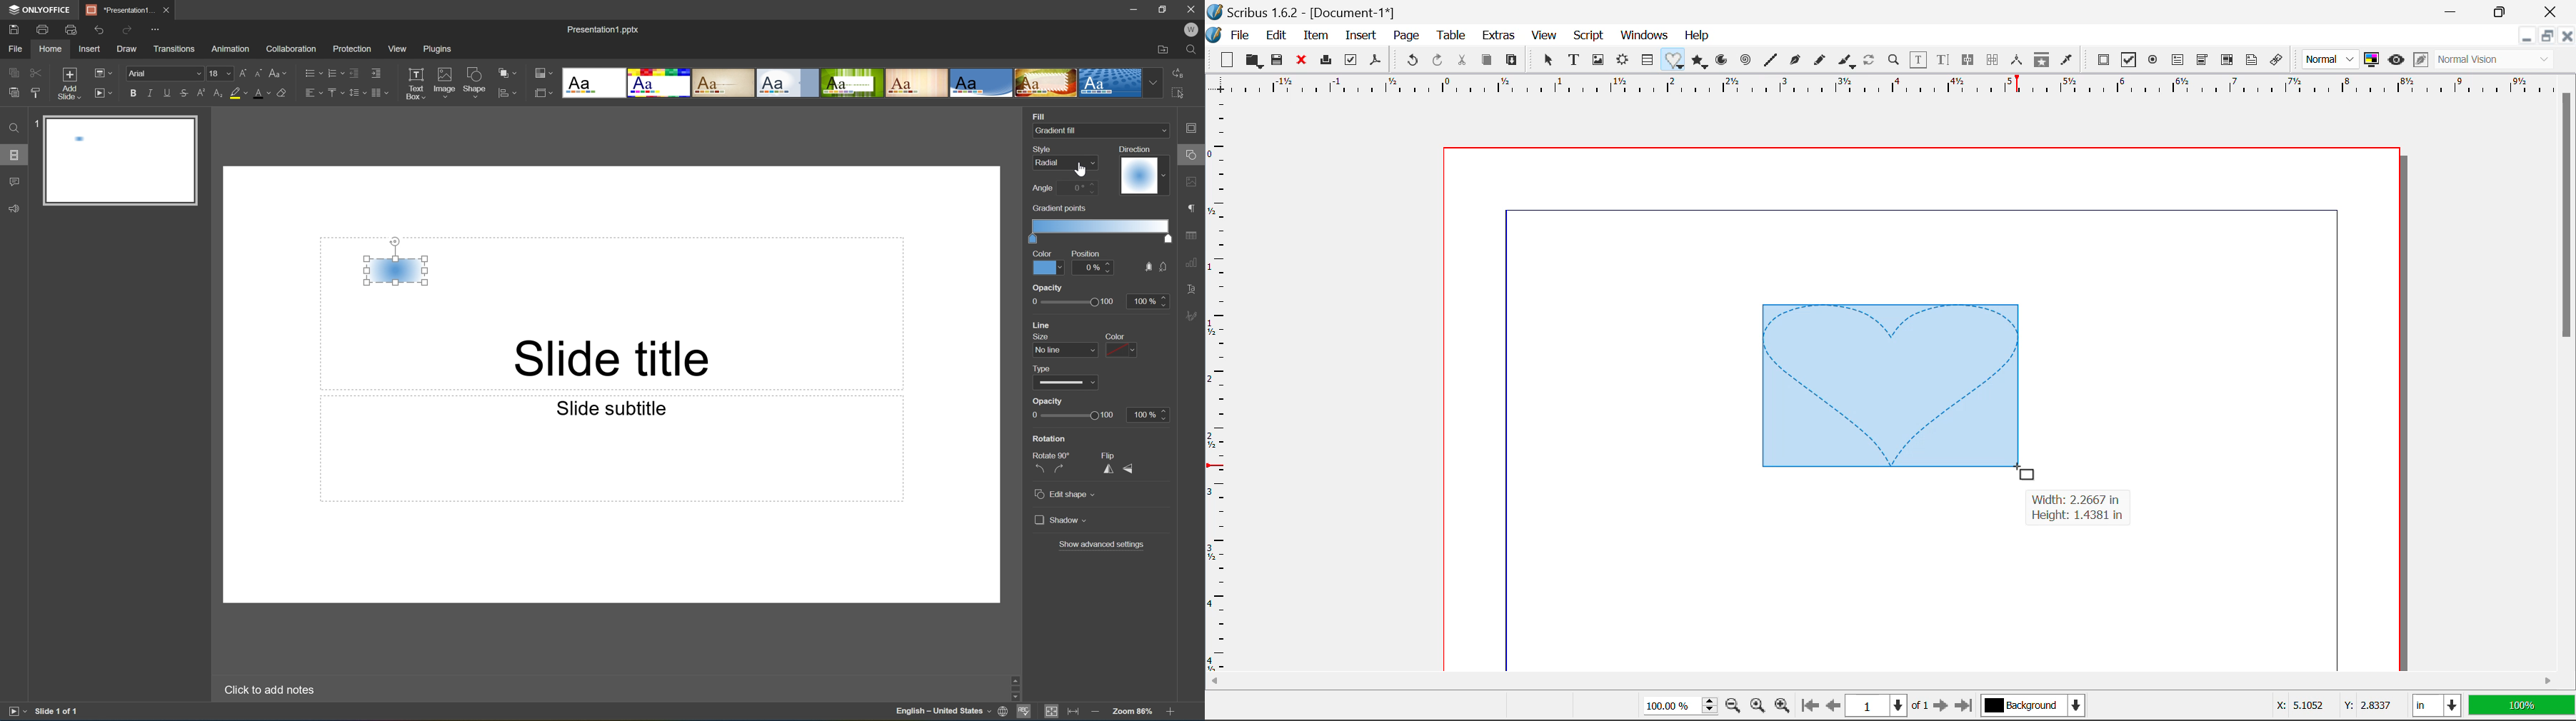 The image size is (2576, 728). Describe the element at coordinates (354, 72) in the screenshot. I see `Decrease indent` at that location.